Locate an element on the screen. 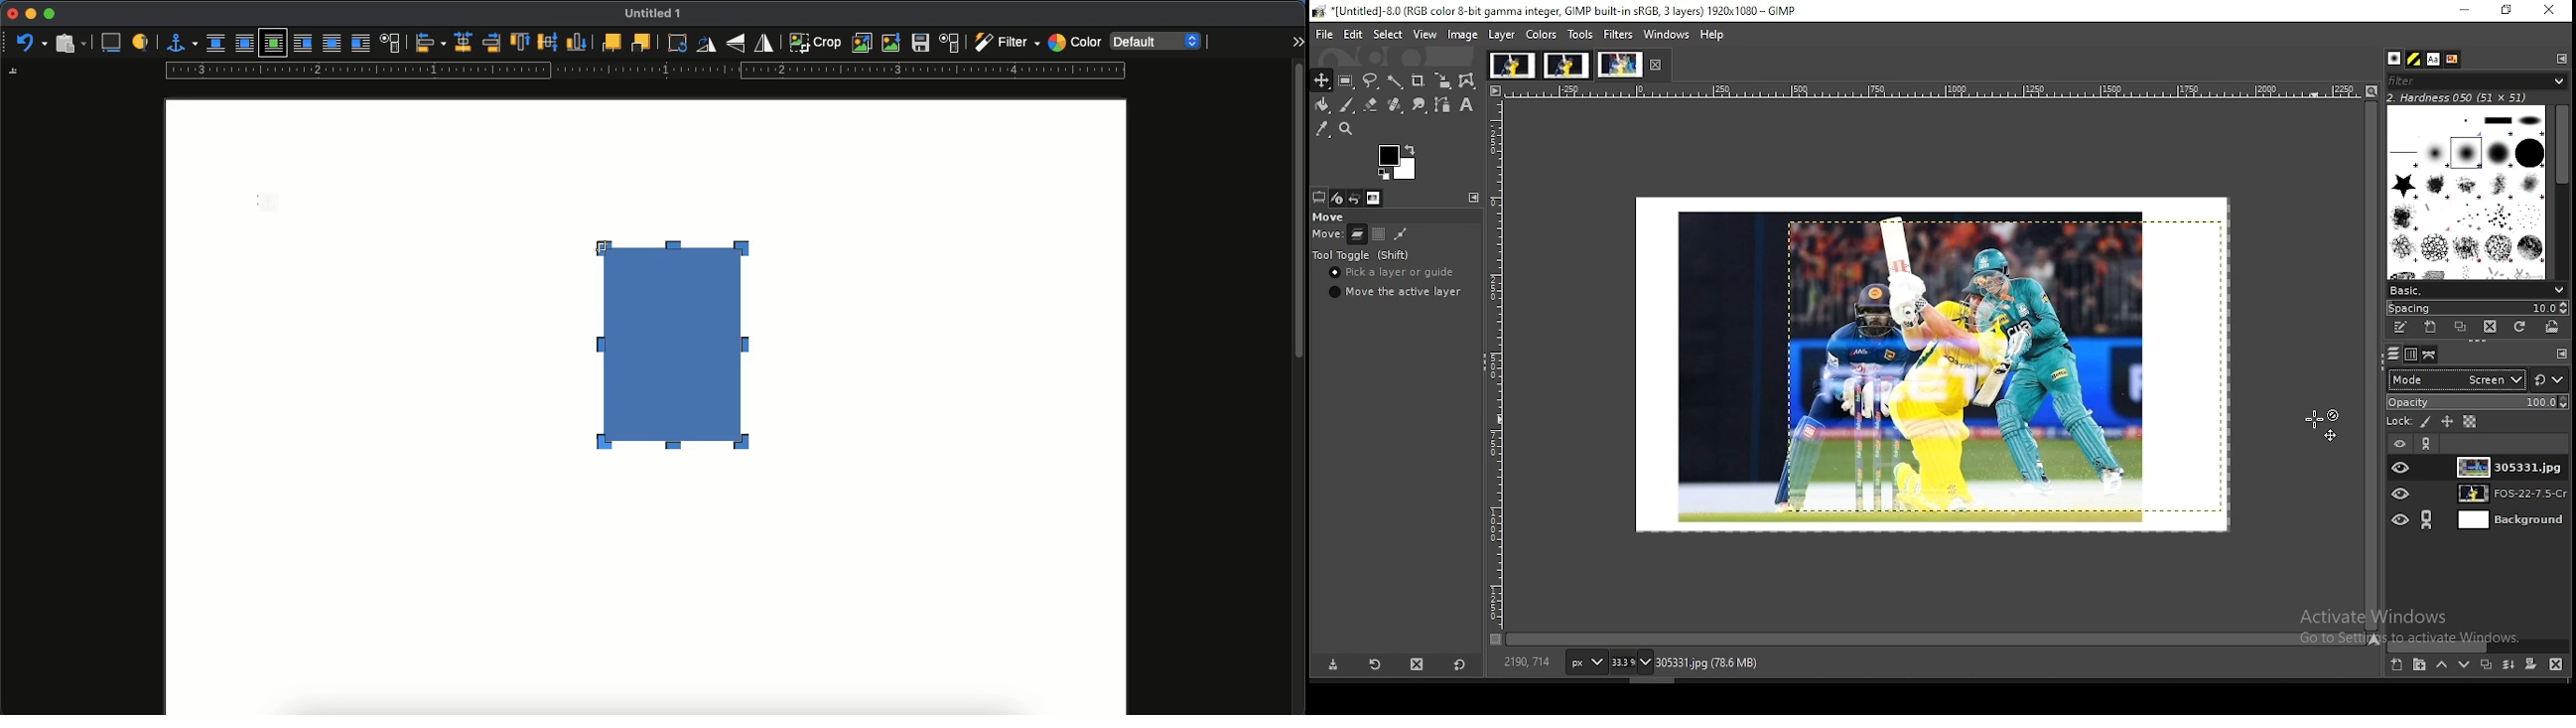 The image size is (2576, 728). colors is located at coordinates (1542, 35).